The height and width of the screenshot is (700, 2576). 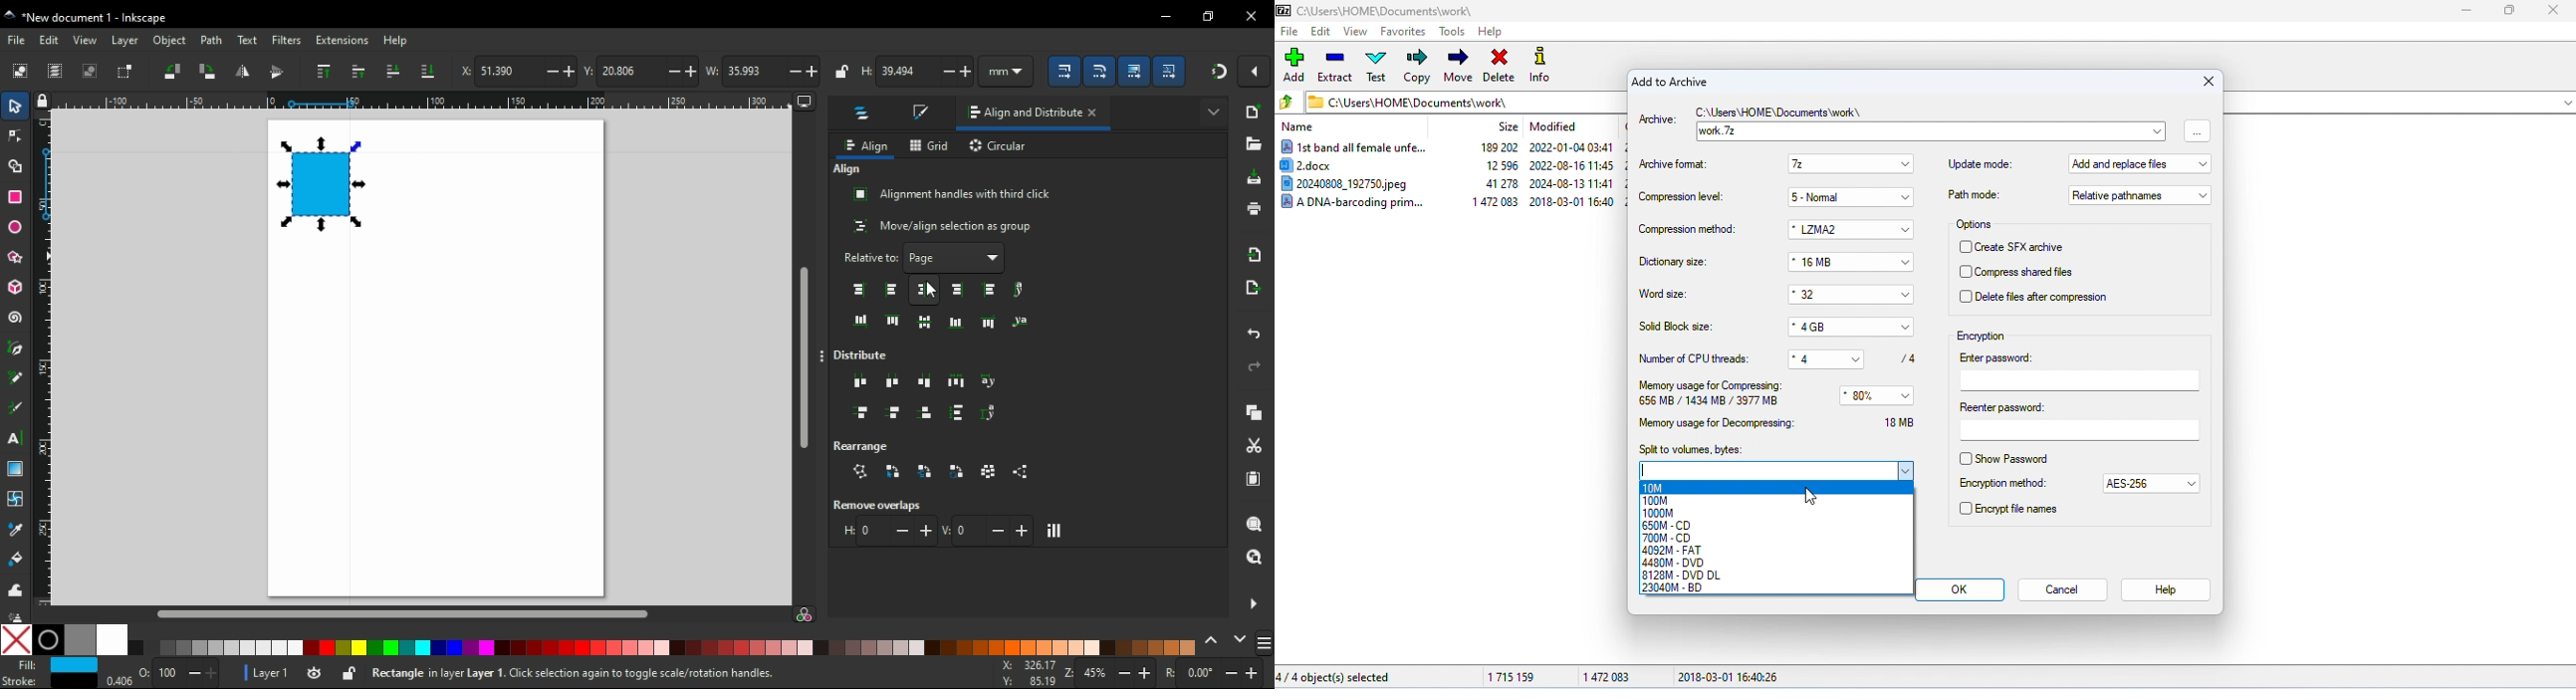 What do you see at coordinates (1904, 358) in the screenshot?
I see `/4` at bounding box center [1904, 358].